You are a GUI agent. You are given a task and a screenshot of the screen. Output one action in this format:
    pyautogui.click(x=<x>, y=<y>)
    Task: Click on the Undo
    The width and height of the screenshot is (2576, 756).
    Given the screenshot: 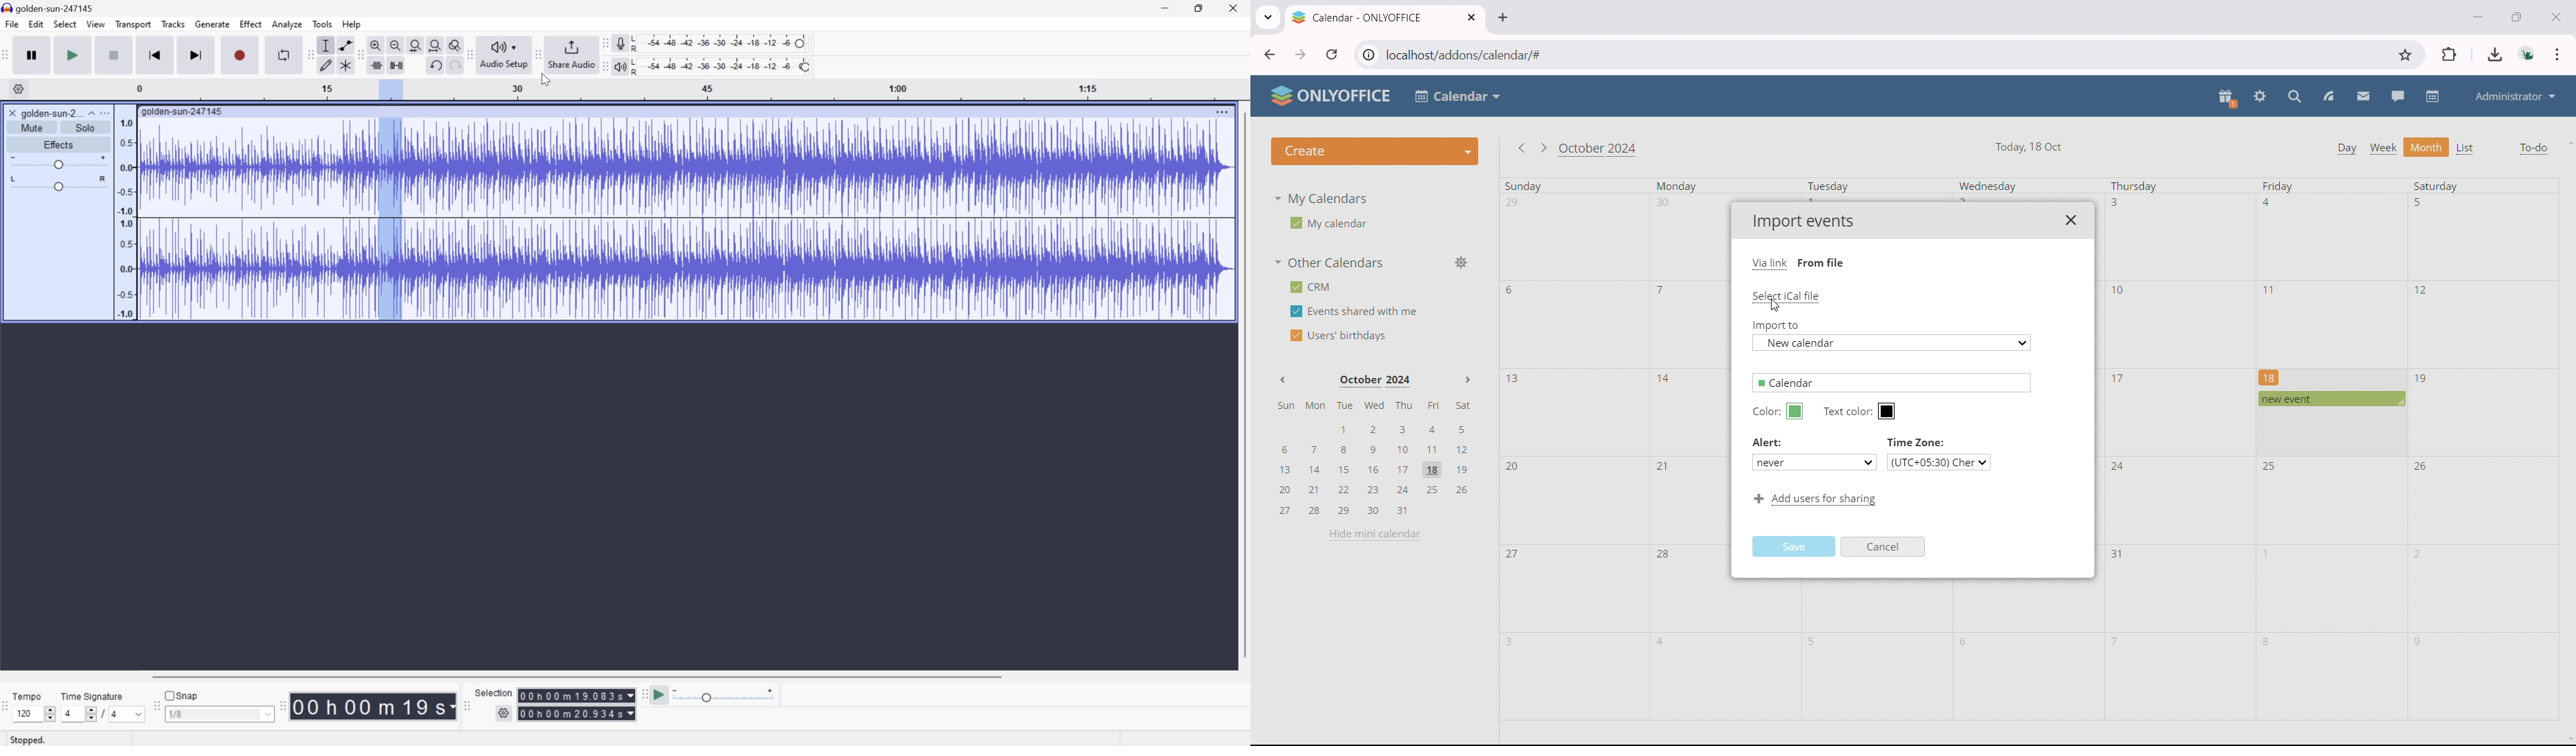 What is the action you would take?
    pyautogui.click(x=434, y=64)
    